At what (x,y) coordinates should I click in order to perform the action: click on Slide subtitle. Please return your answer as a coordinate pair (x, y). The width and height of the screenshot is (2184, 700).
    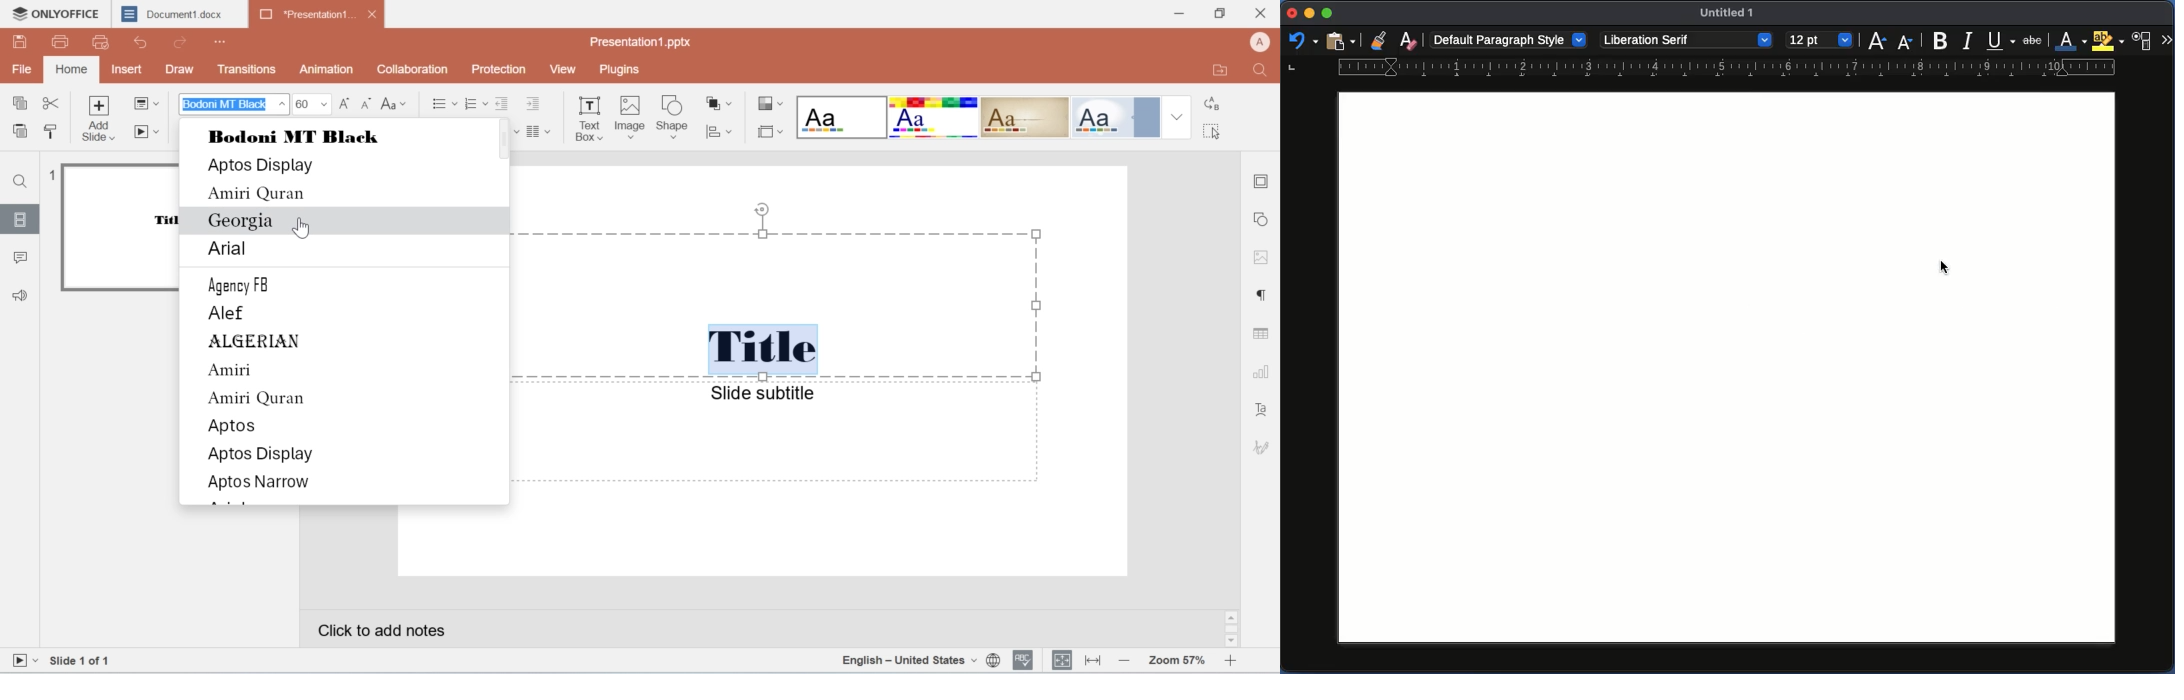
    Looking at the image, I should click on (761, 394).